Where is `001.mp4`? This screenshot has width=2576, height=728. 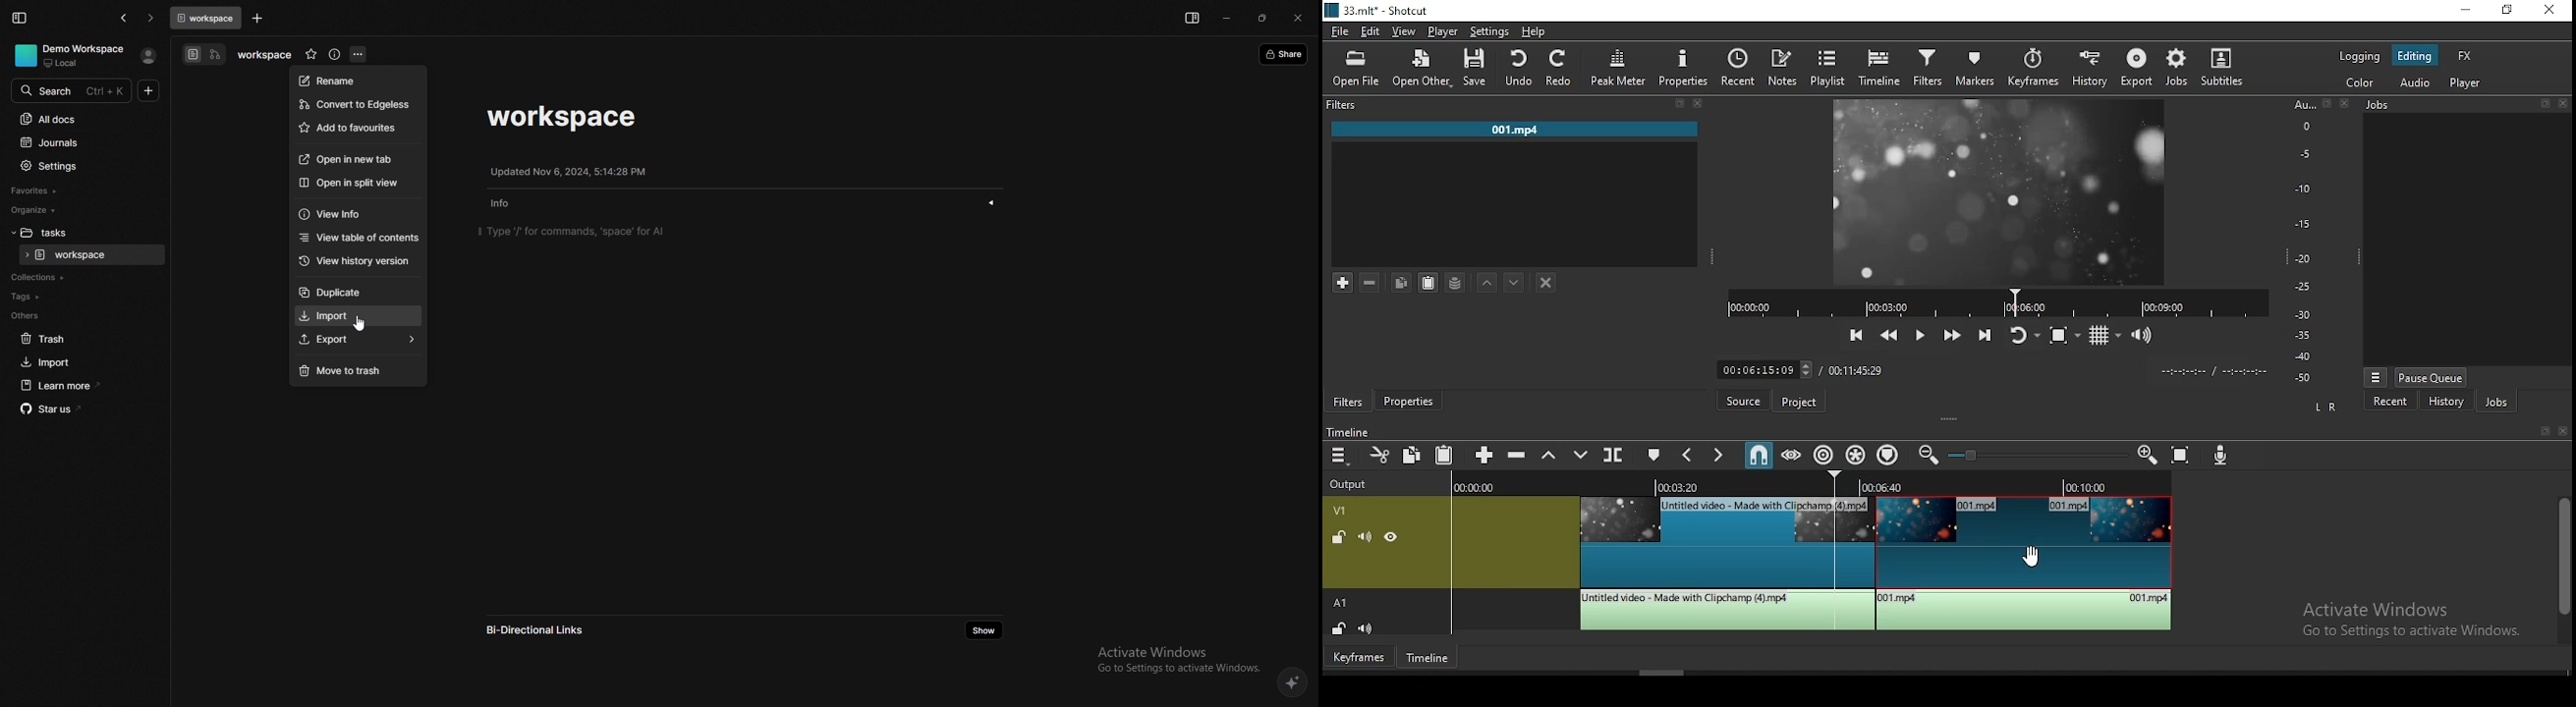 001.mp4 is located at coordinates (1518, 130).